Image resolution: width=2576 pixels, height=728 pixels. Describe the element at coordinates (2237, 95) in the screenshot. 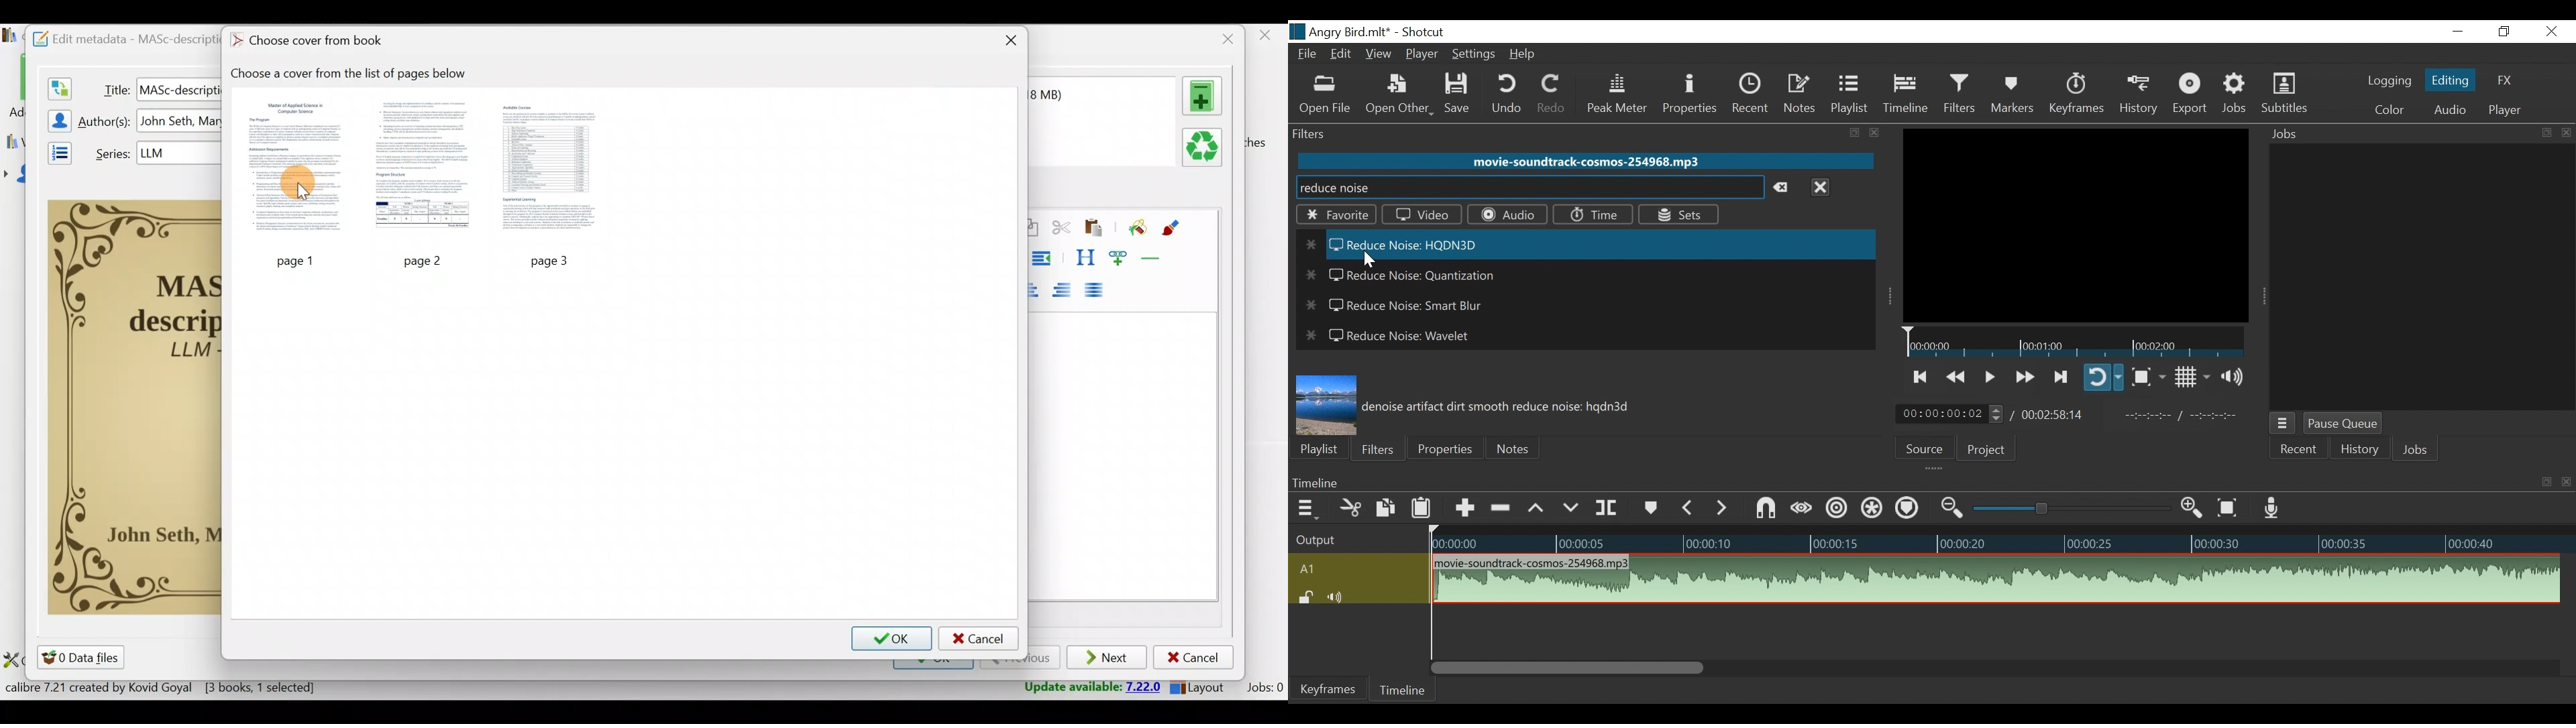

I see `Jobs` at that location.